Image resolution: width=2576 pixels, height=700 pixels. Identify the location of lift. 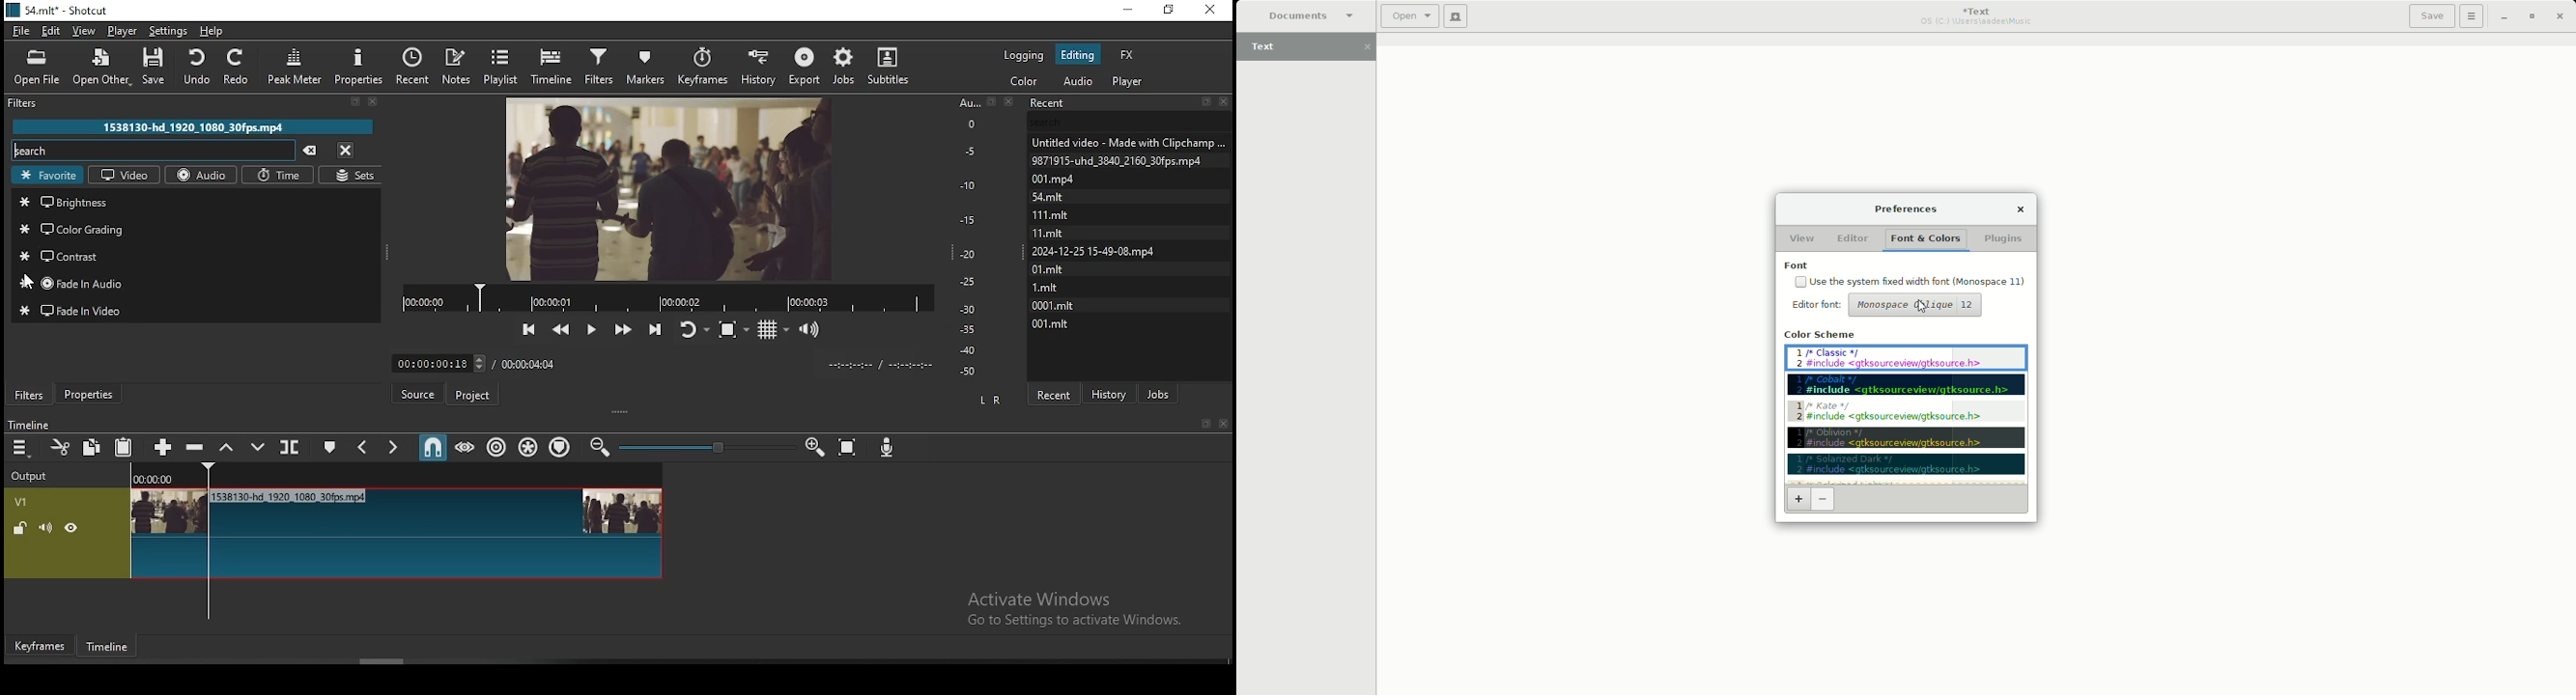
(228, 450).